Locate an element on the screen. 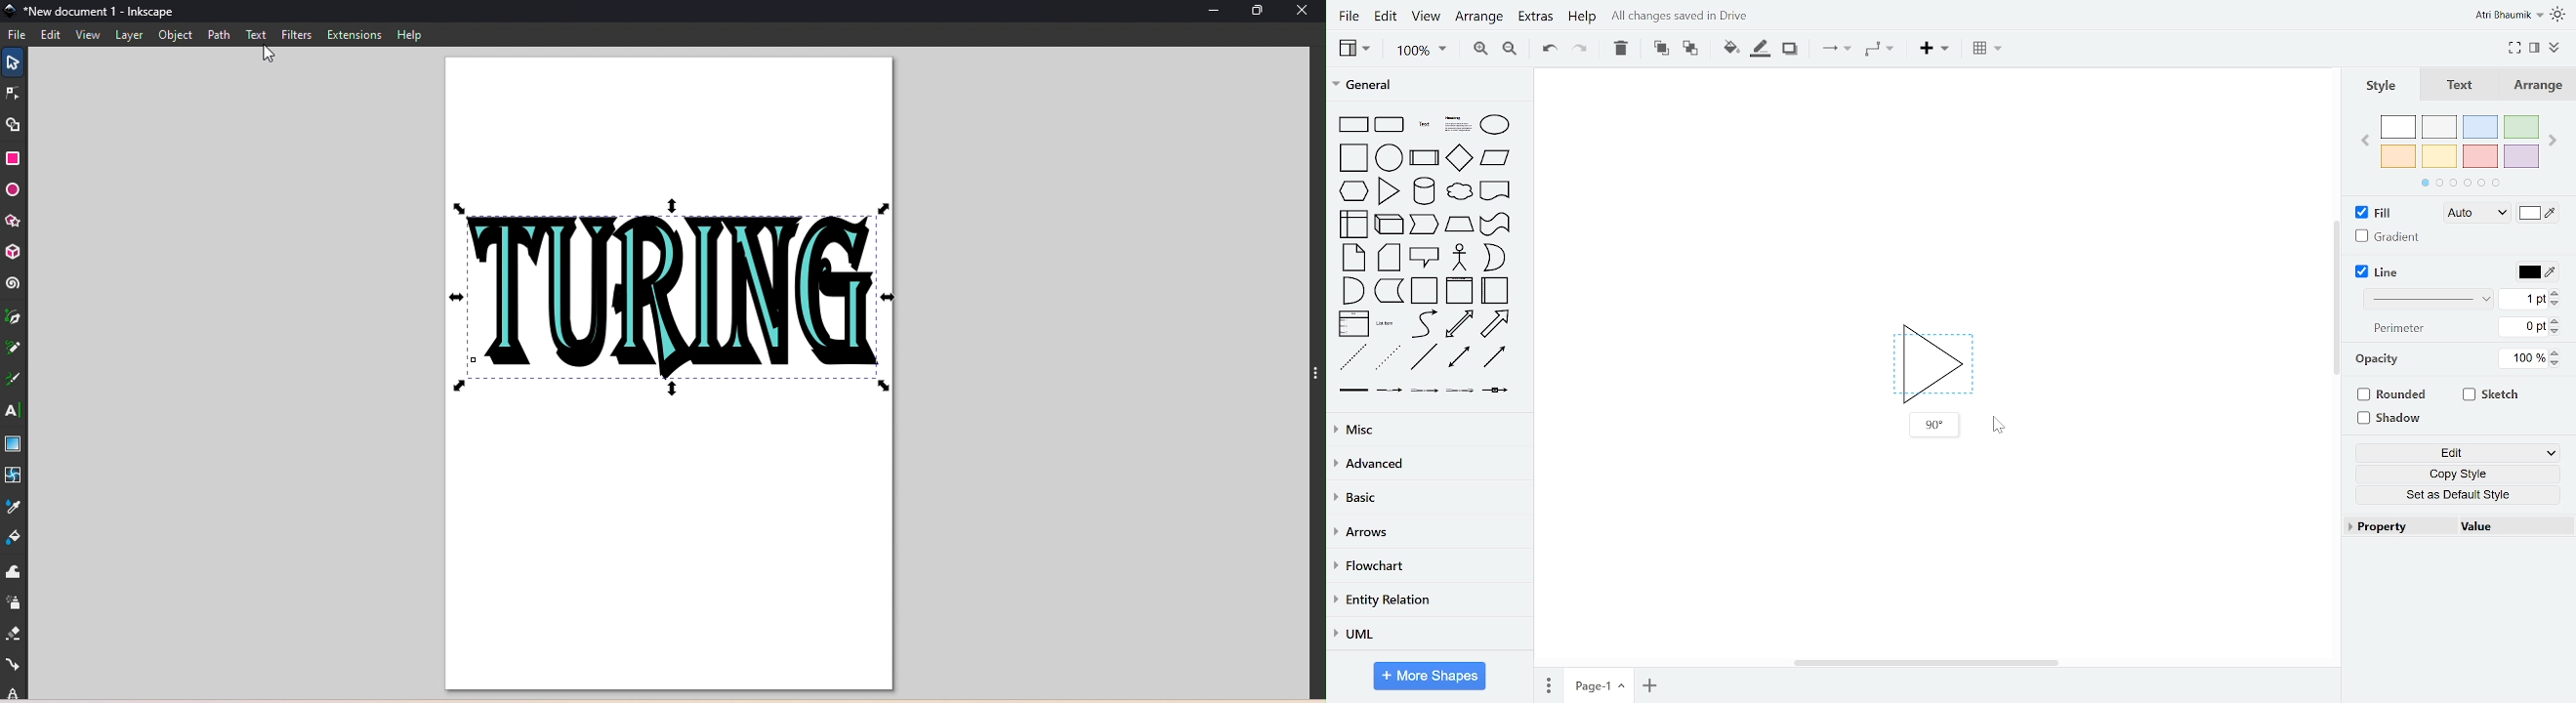 This screenshot has height=728, width=2576. connector with 3 label is located at coordinates (1458, 393).